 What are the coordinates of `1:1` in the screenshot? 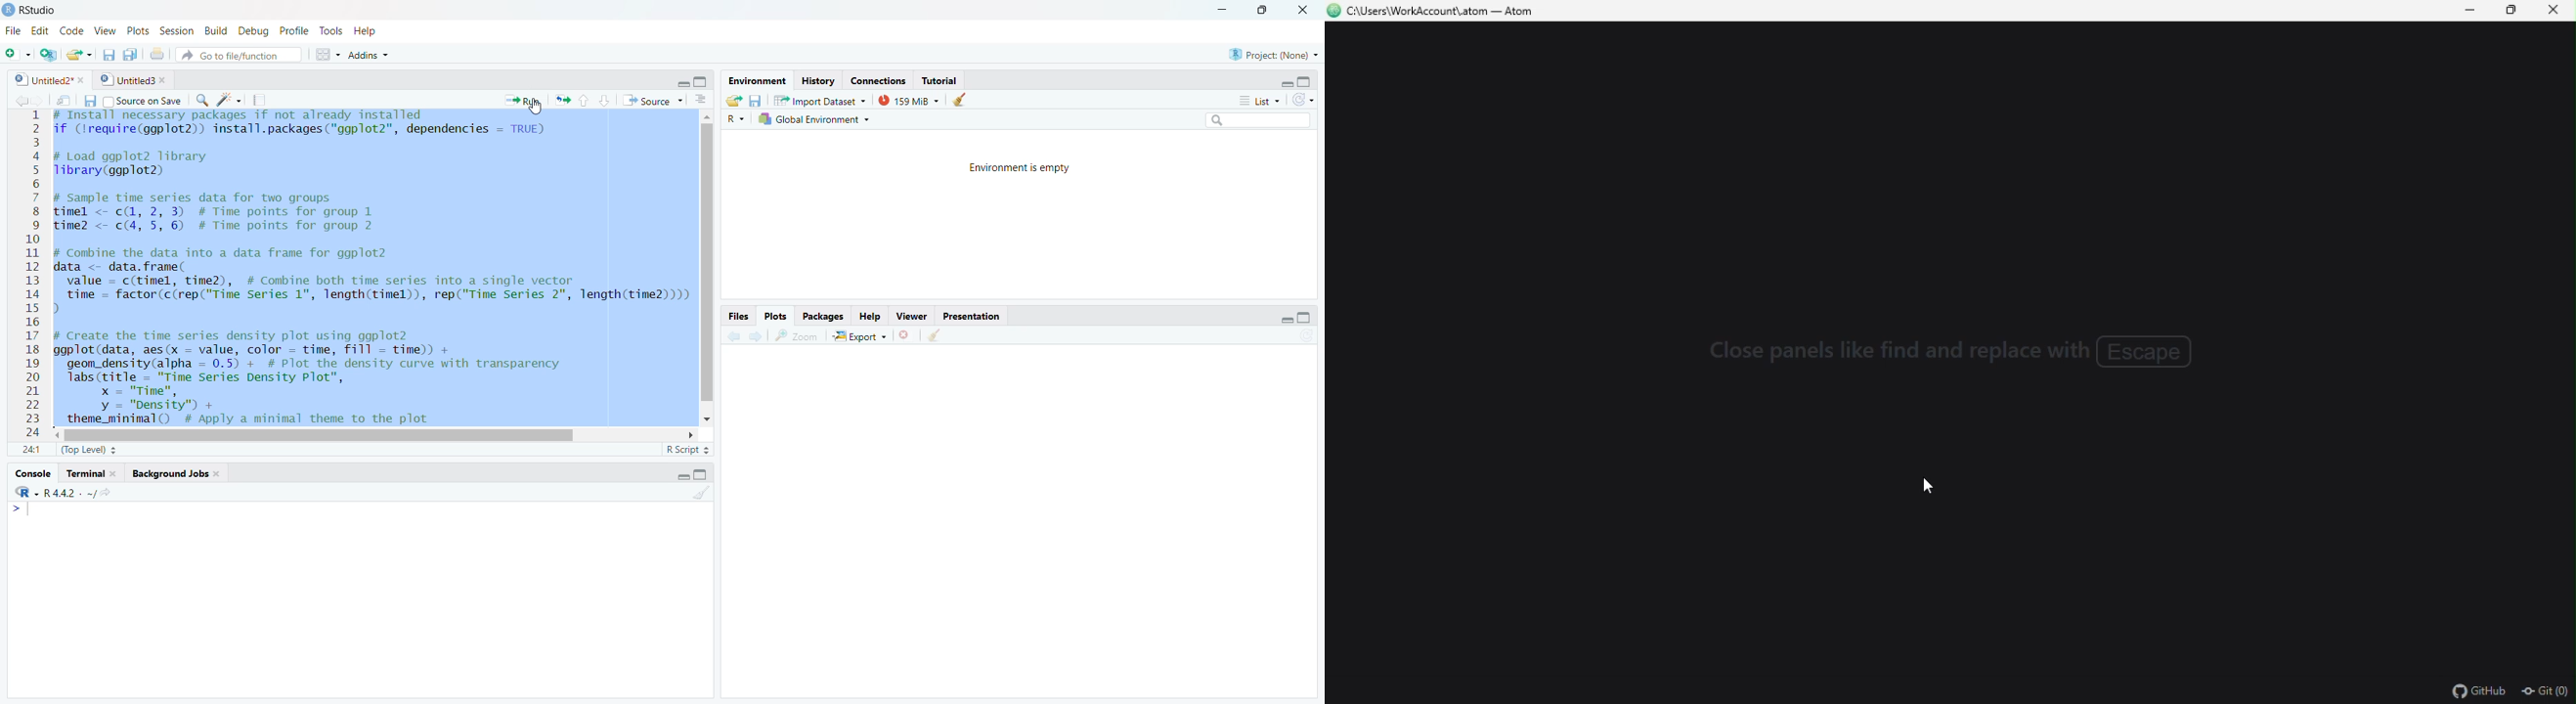 It's located at (33, 451).